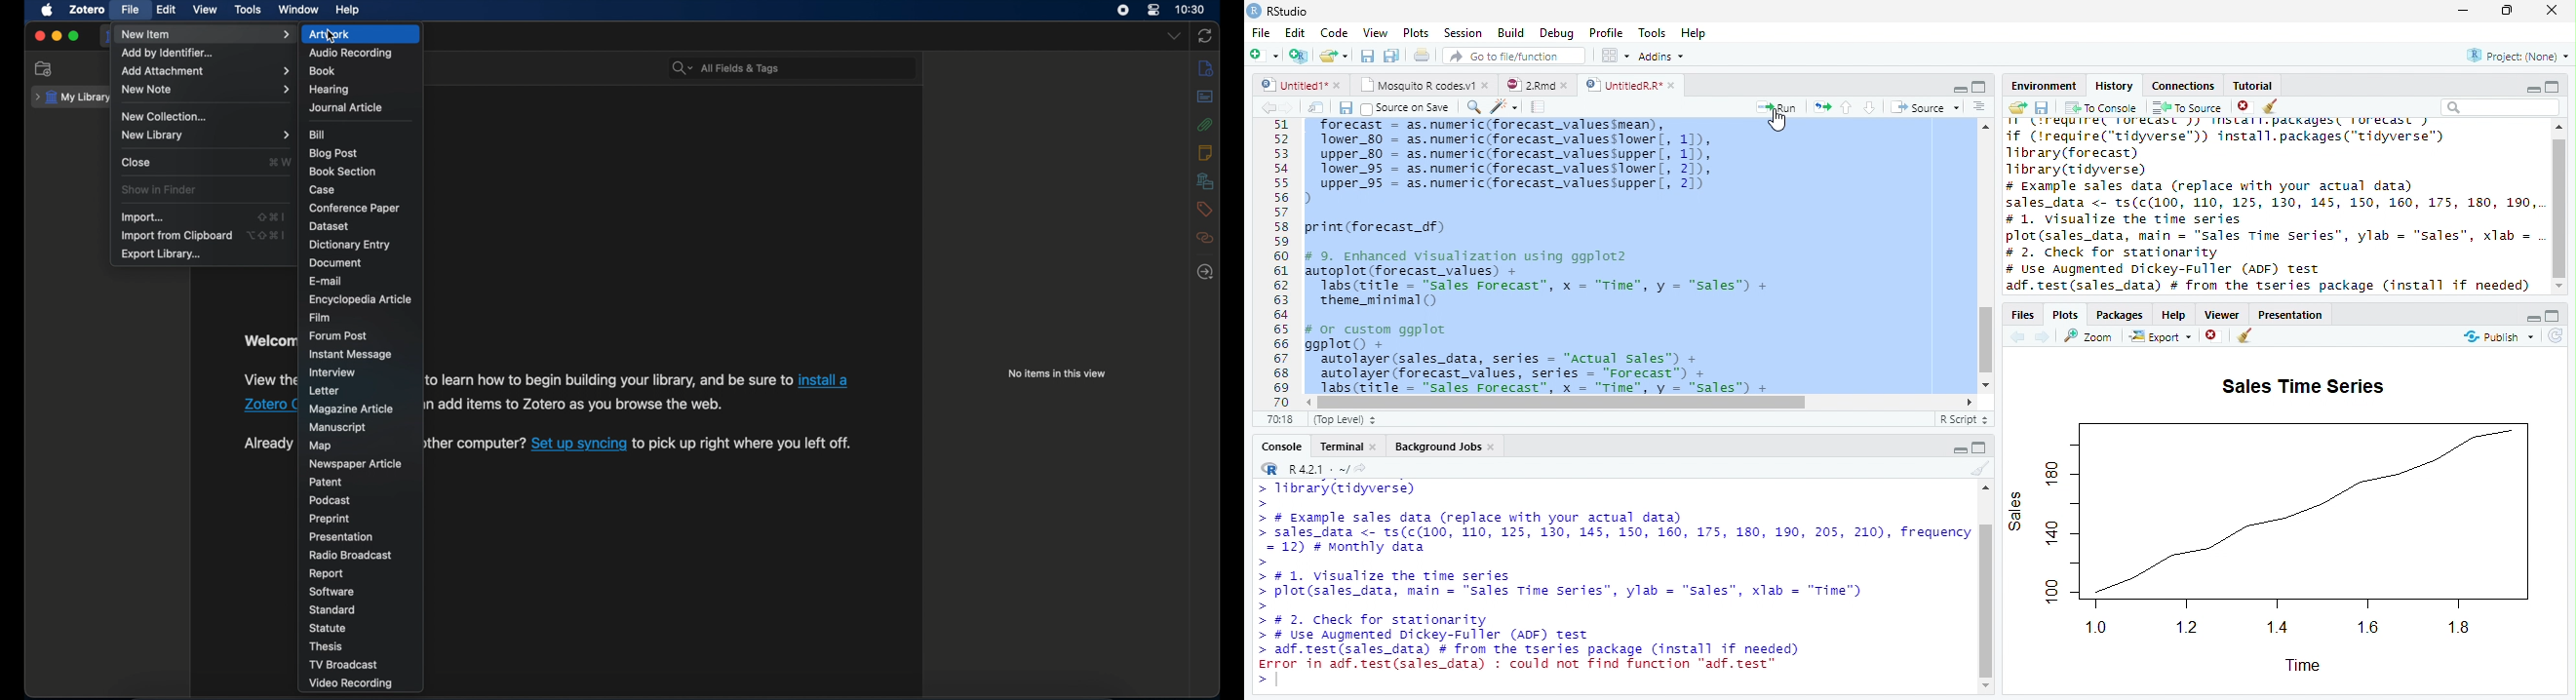 The image size is (2576, 700). I want to click on software, so click(331, 592).